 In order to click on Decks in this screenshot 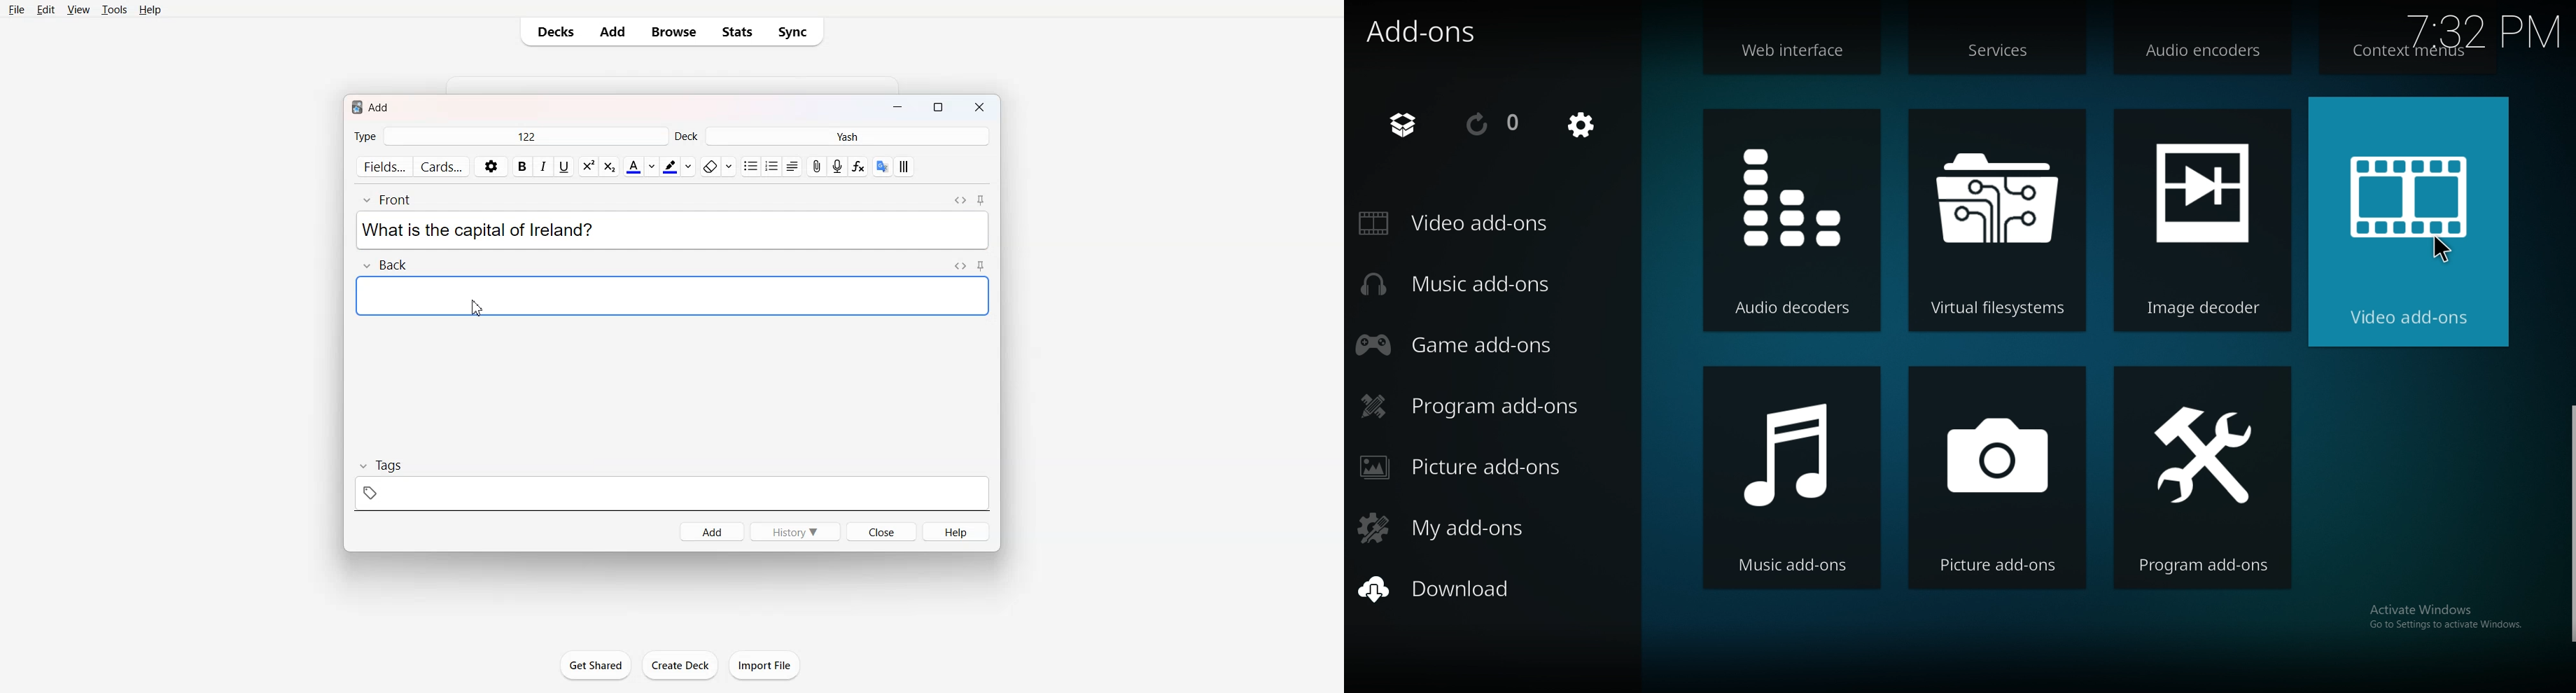, I will do `click(553, 31)`.